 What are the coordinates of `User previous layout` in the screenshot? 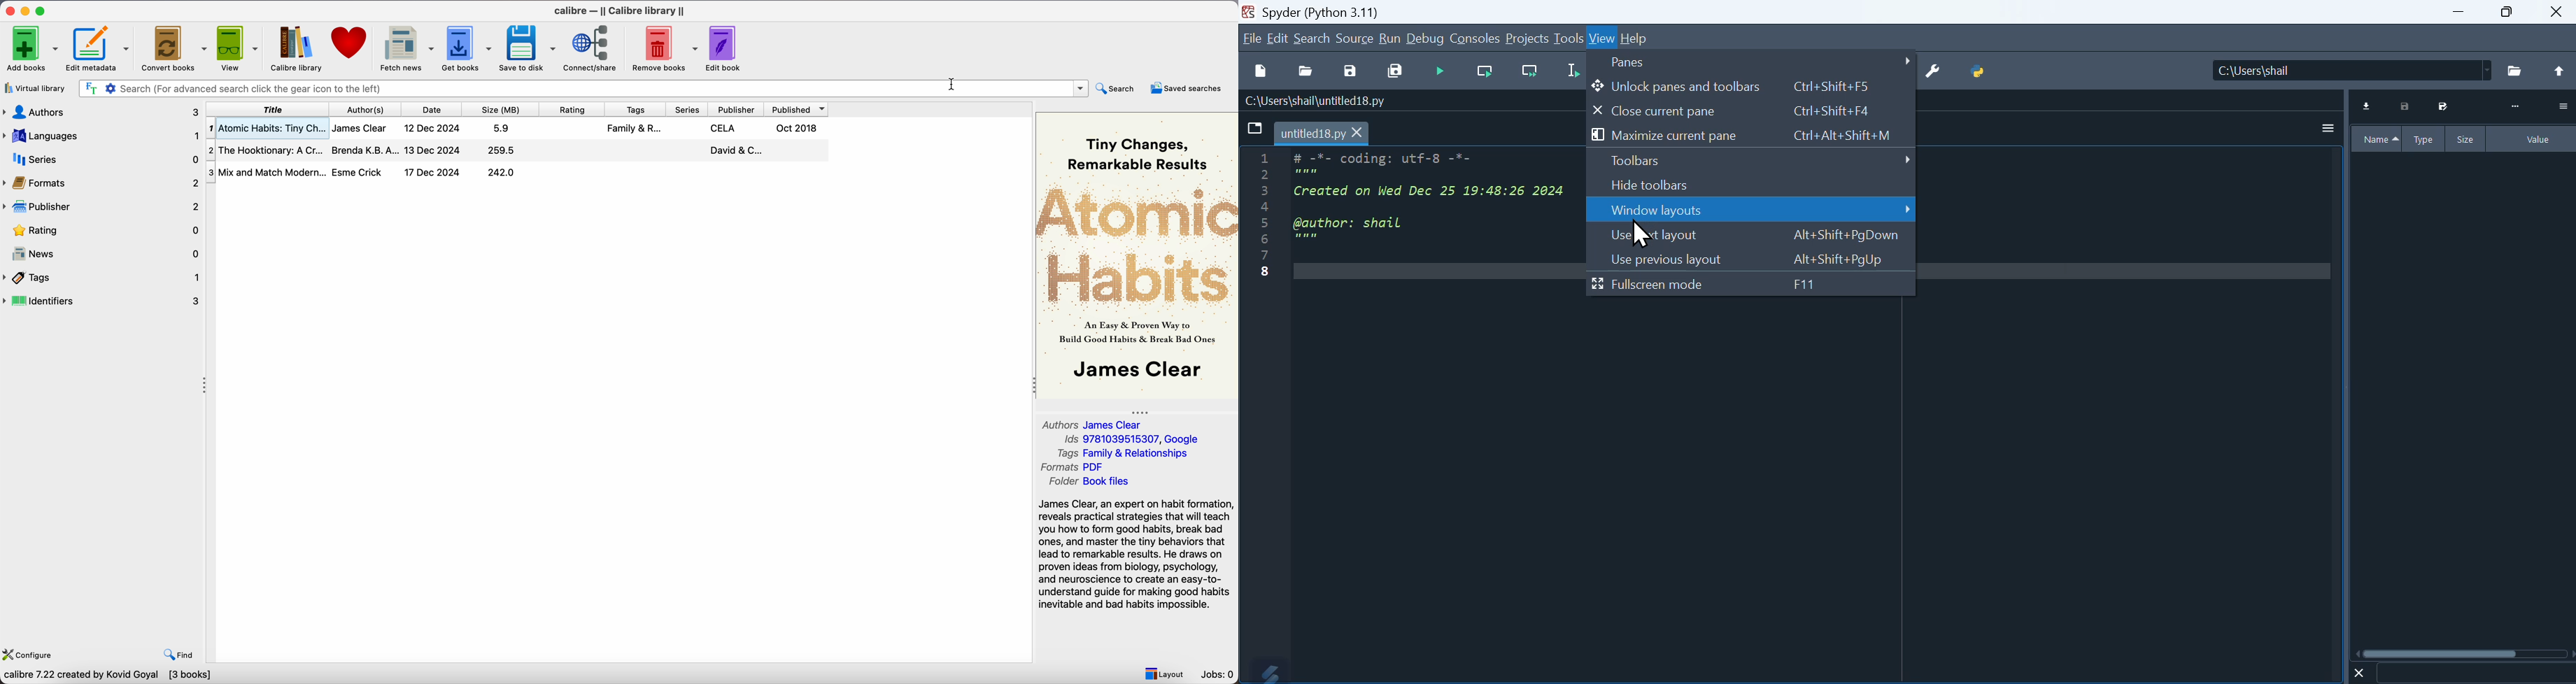 It's located at (1750, 259).